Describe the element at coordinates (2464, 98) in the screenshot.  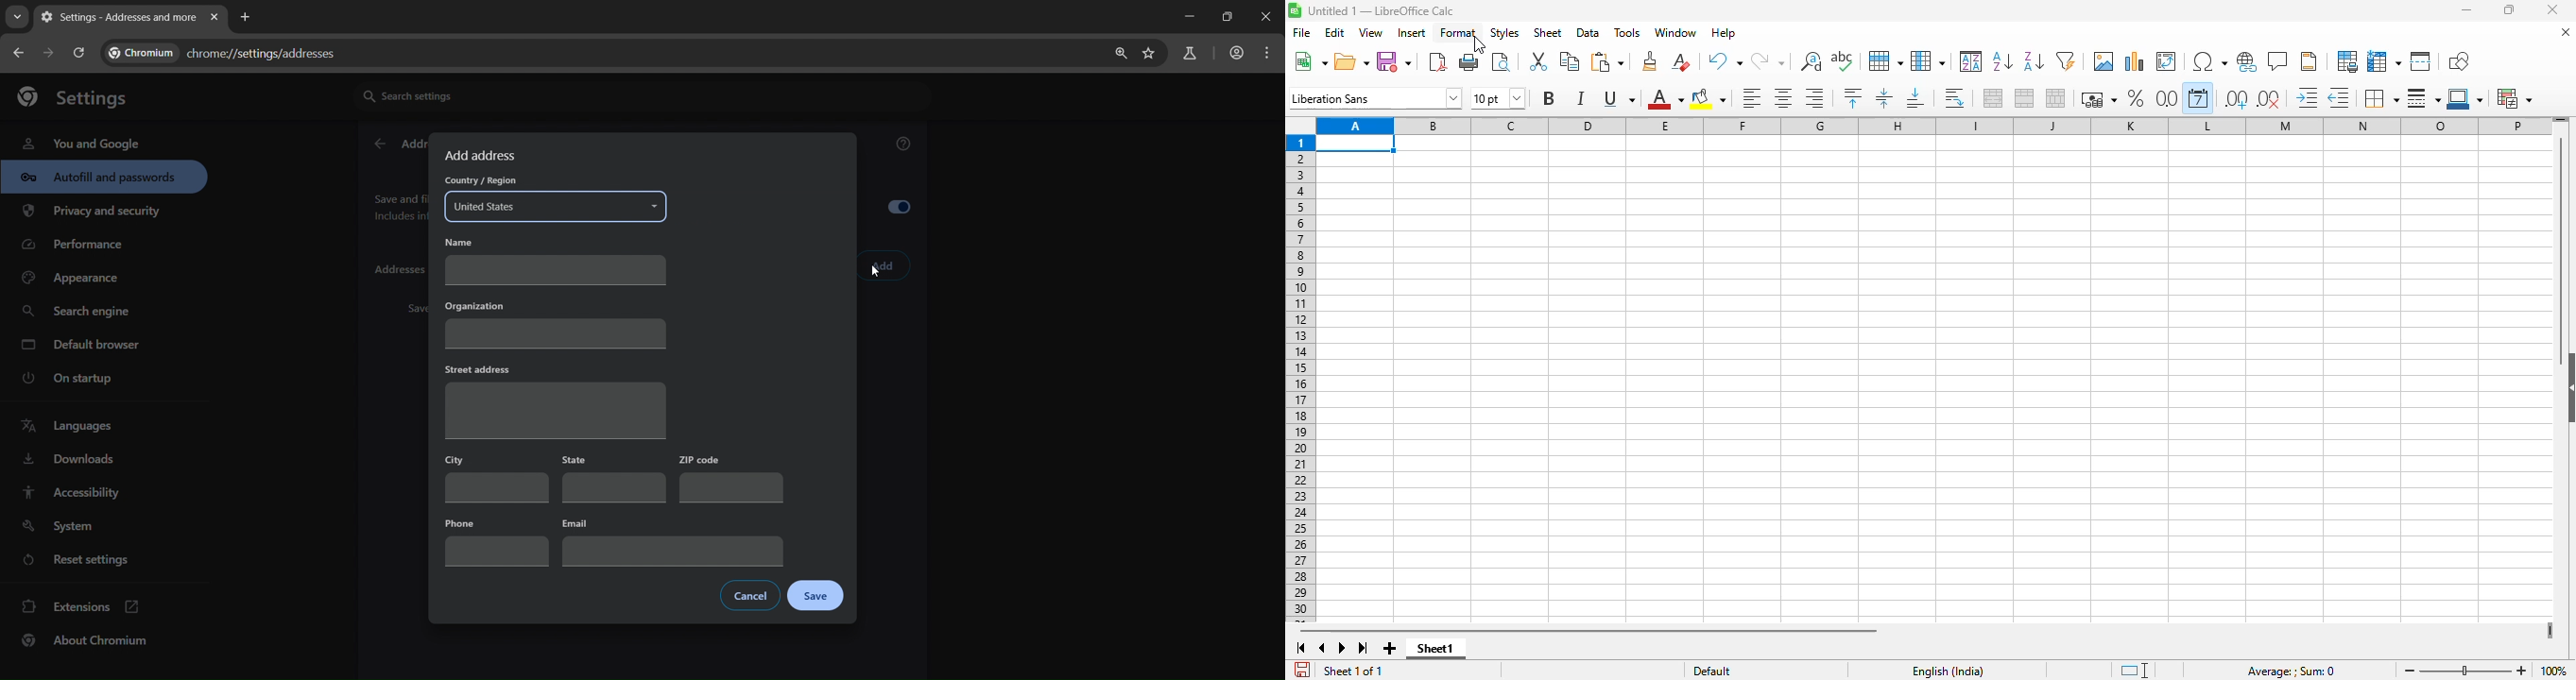
I see `border color` at that location.